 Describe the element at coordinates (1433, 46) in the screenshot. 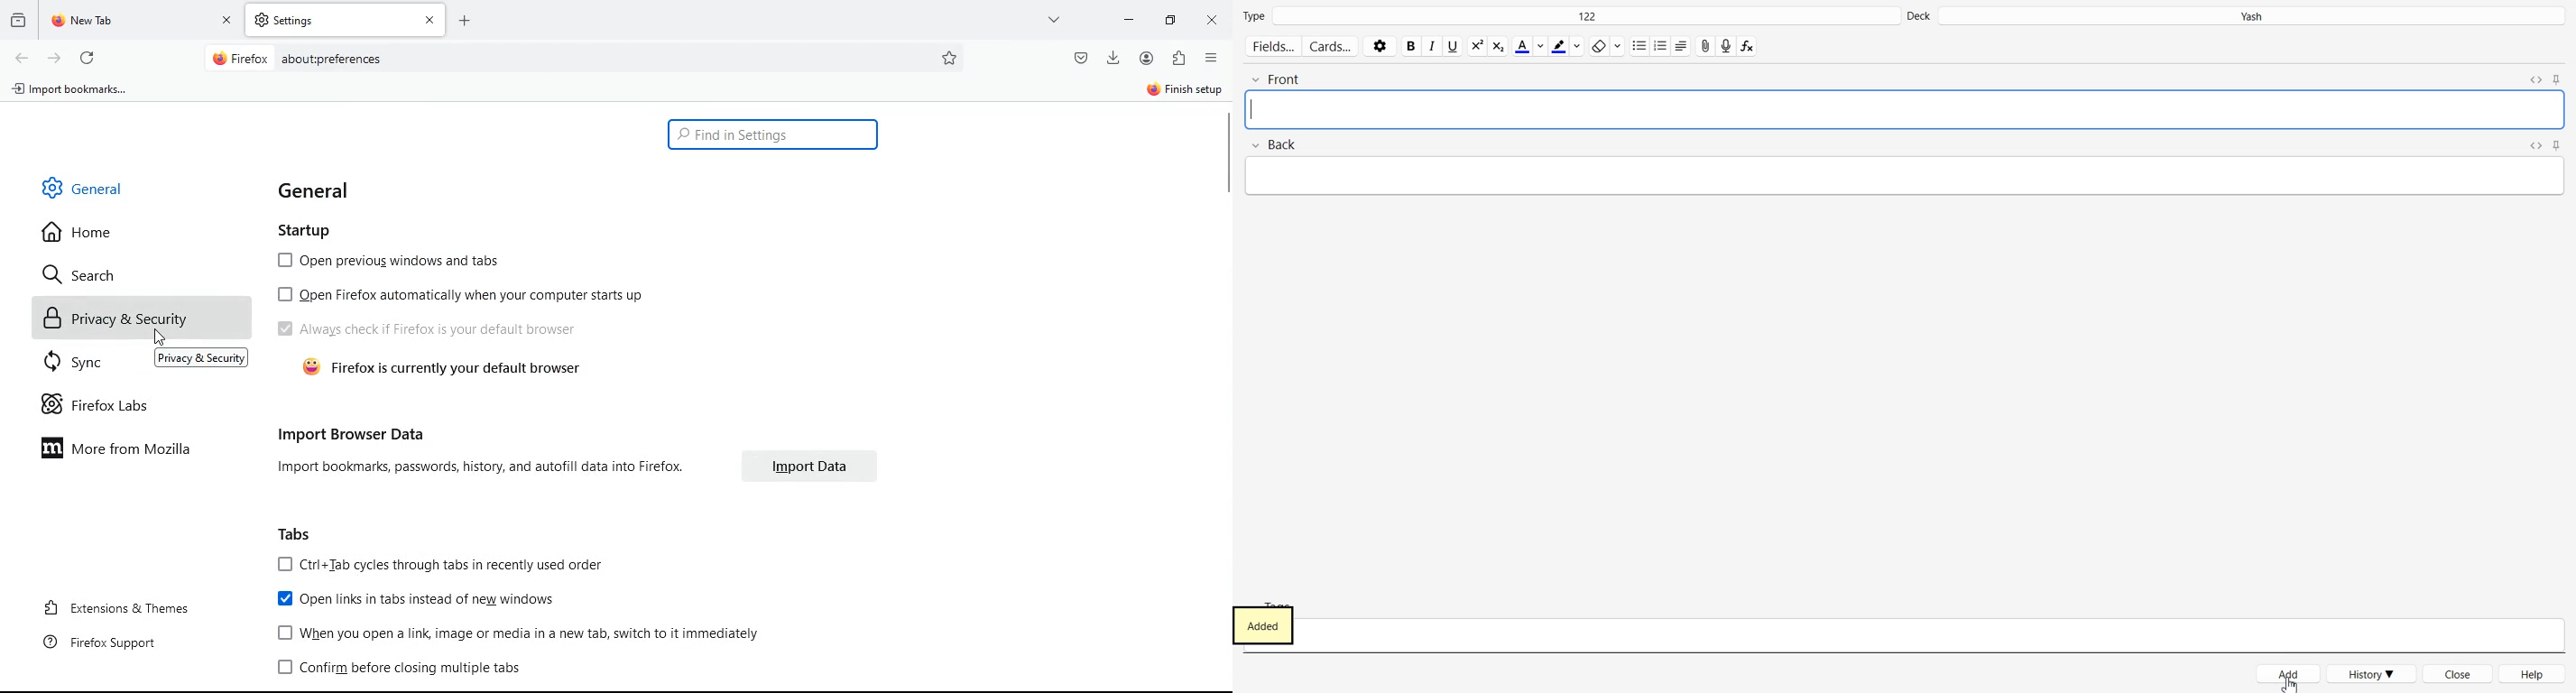

I see `Italic` at that location.